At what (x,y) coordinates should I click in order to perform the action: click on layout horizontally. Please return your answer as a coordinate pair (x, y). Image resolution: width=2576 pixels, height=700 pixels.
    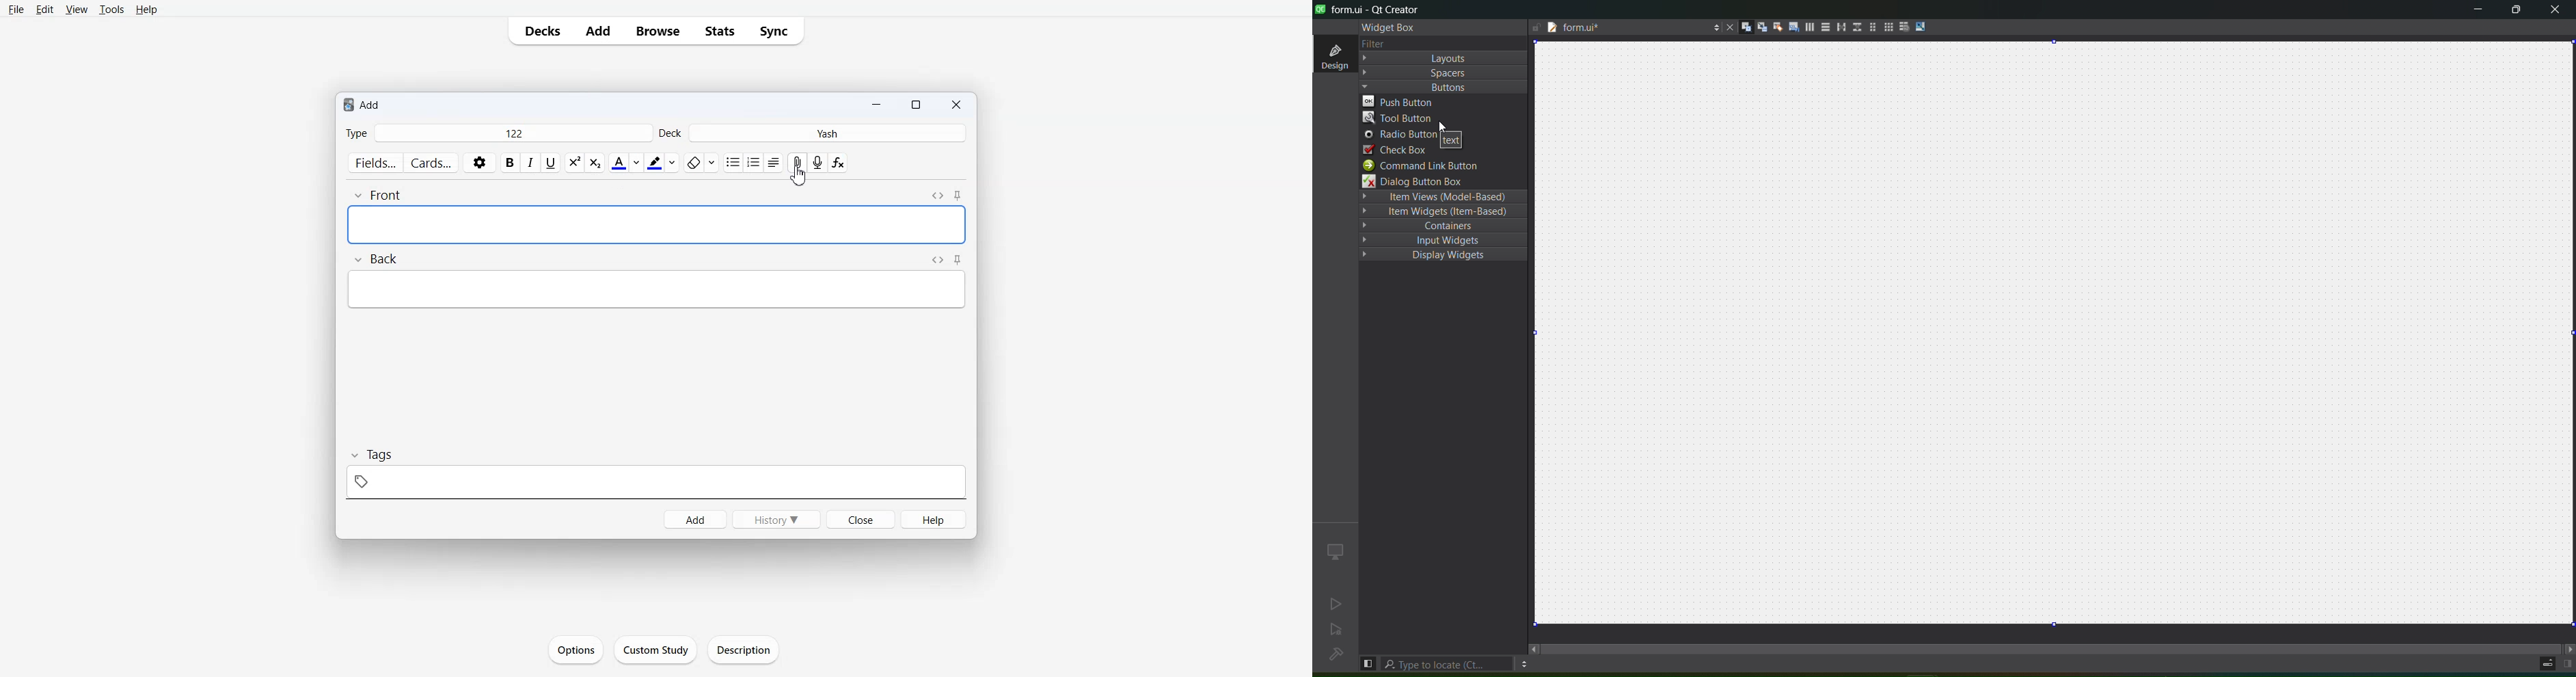
    Looking at the image, I should click on (1809, 27).